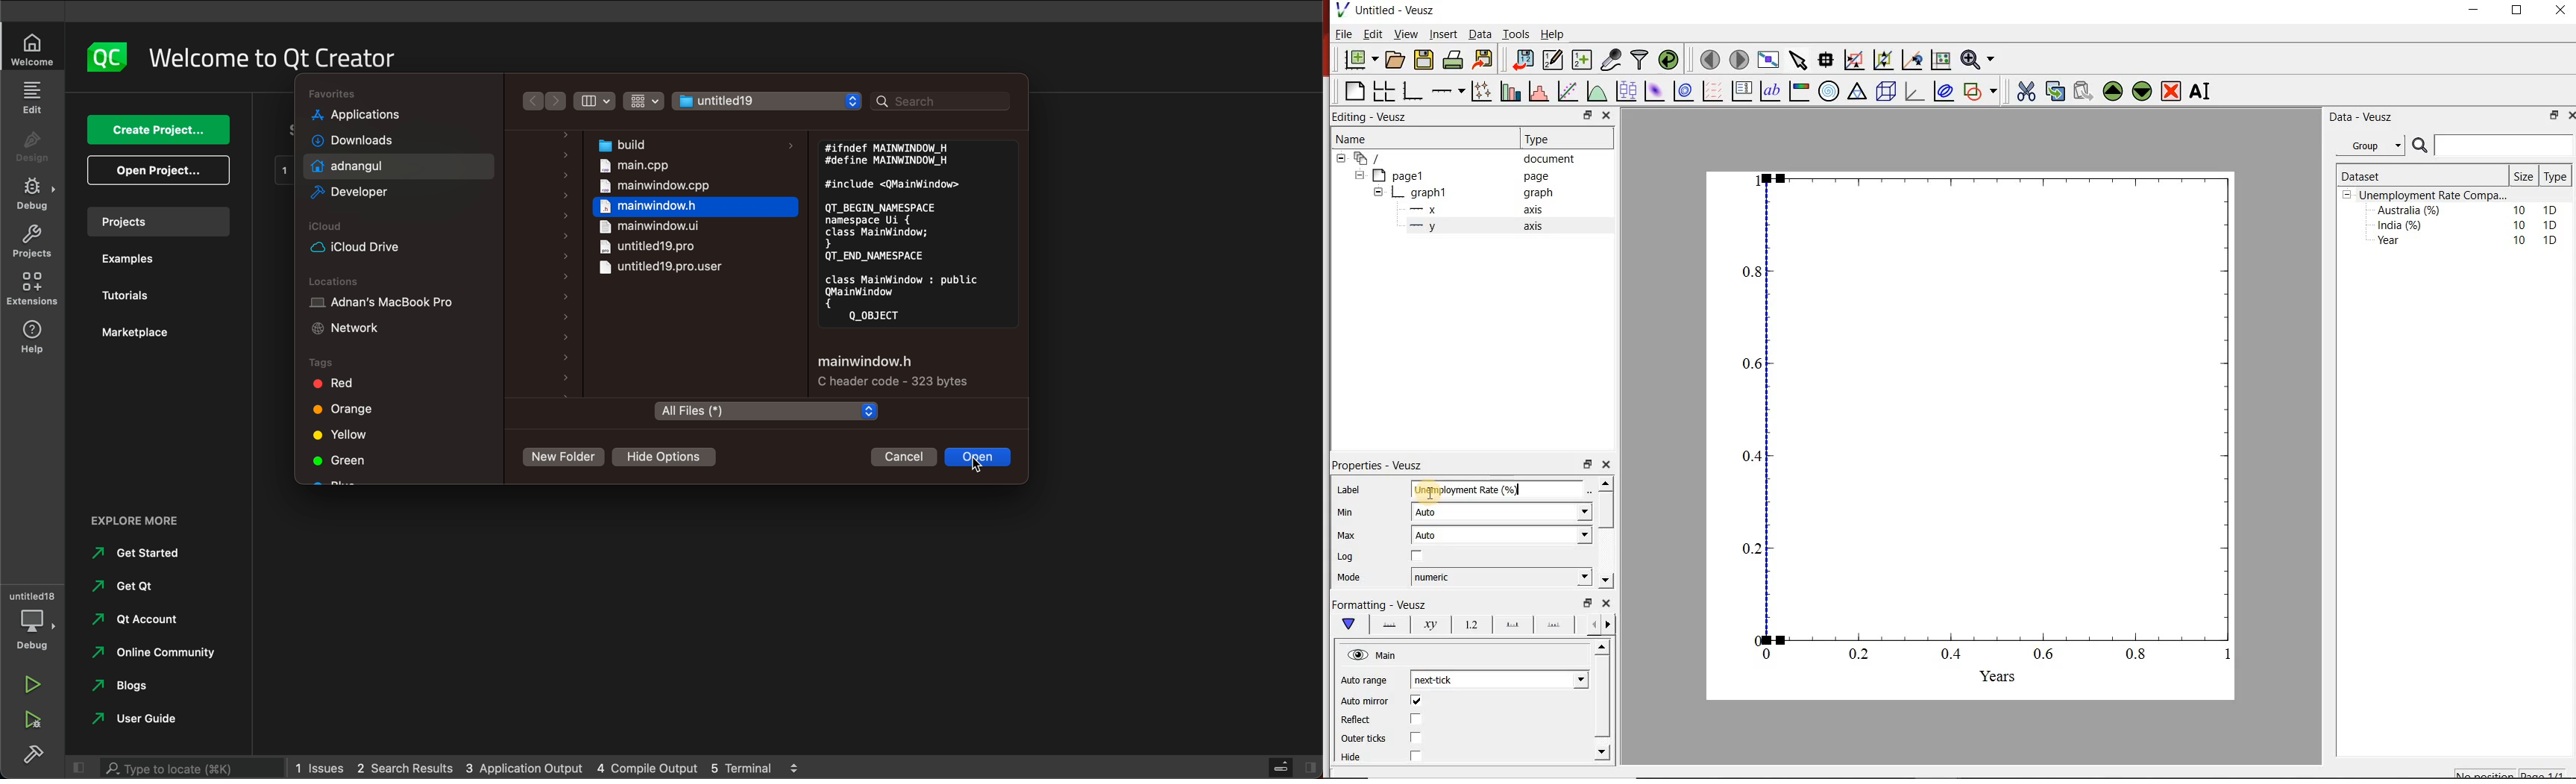 The width and height of the screenshot is (2576, 784). I want to click on new folder, so click(568, 459).